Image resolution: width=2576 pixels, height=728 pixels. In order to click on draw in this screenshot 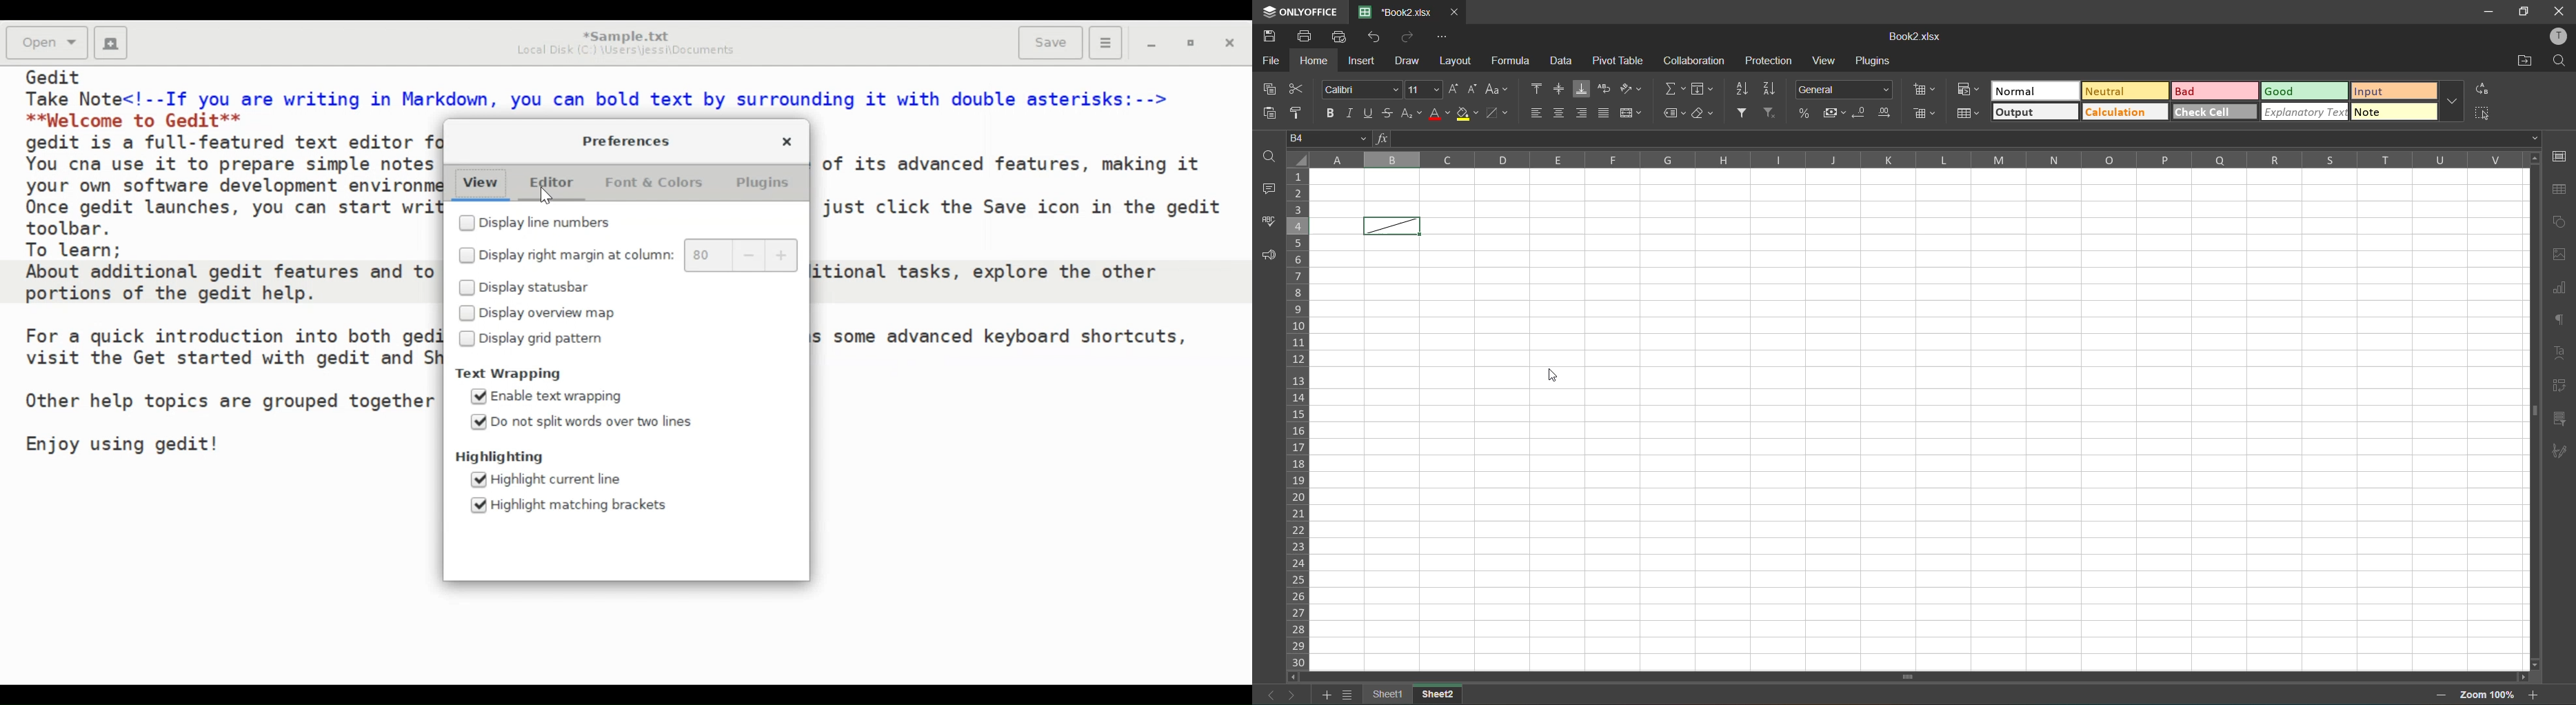, I will do `click(1409, 59)`.